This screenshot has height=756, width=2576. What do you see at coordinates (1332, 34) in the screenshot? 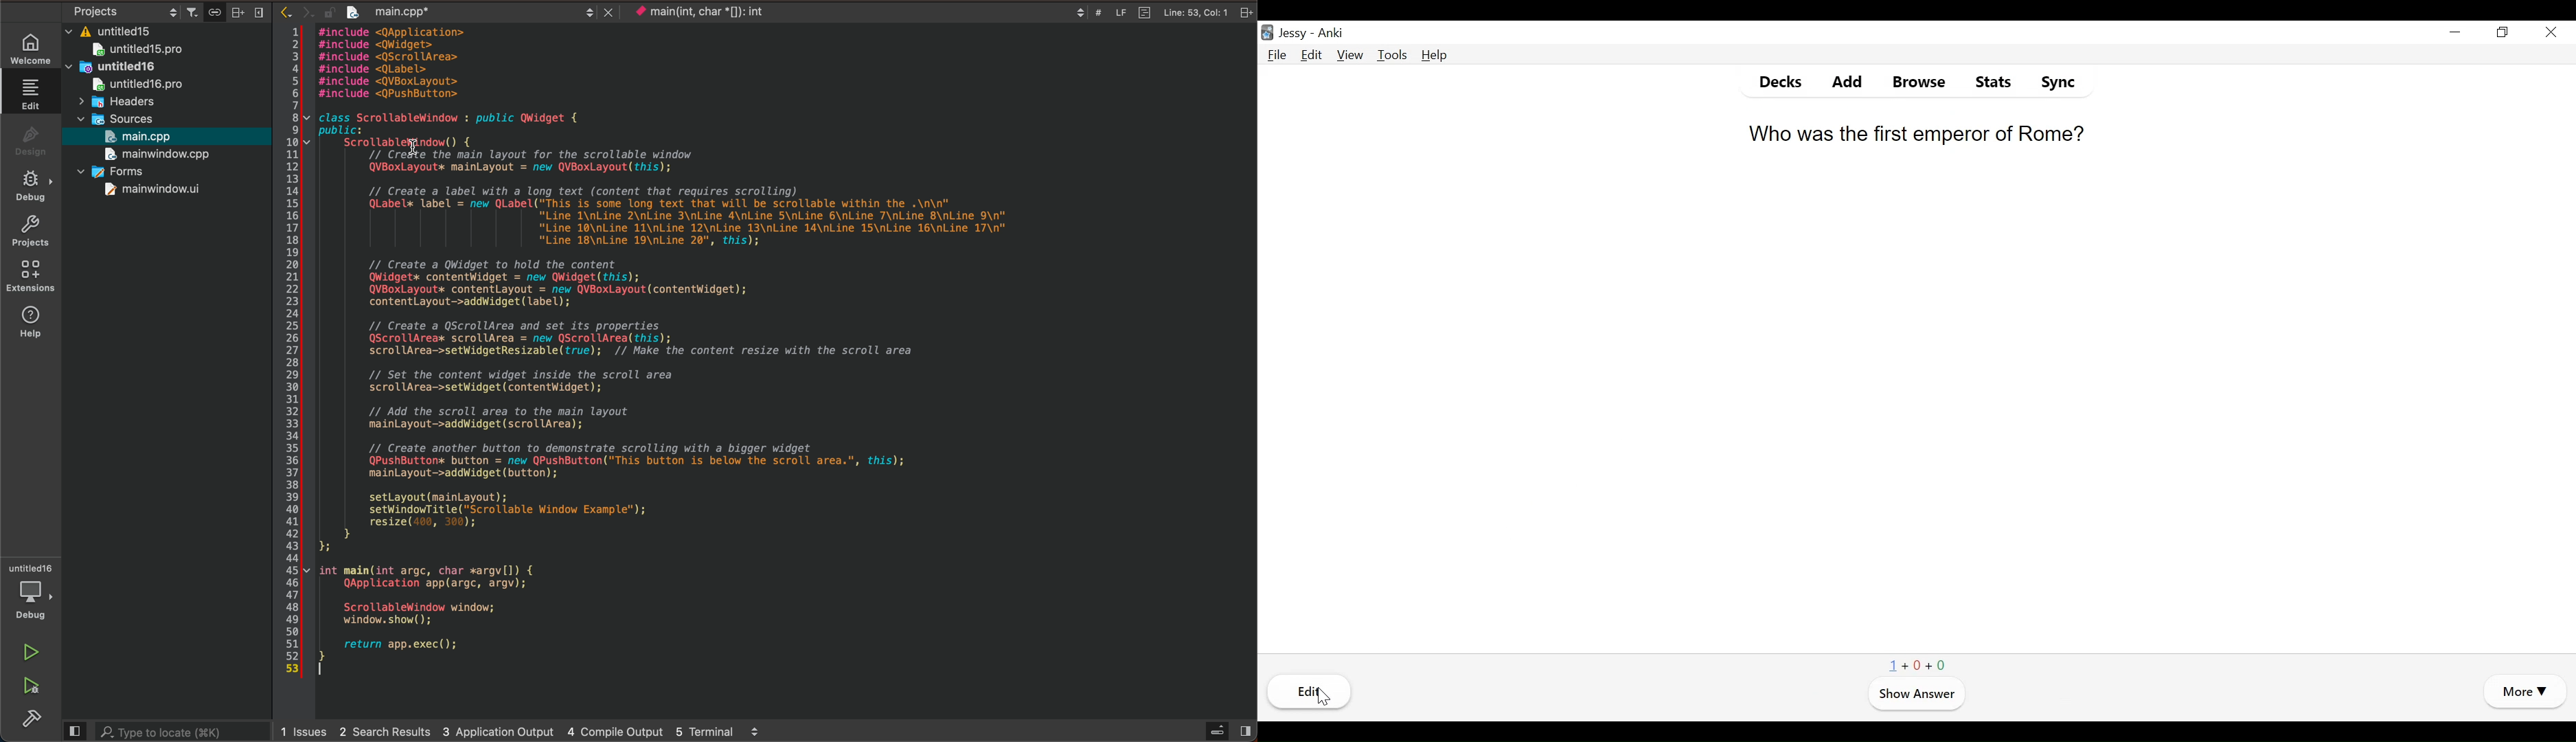
I see `Anki` at bounding box center [1332, 34].